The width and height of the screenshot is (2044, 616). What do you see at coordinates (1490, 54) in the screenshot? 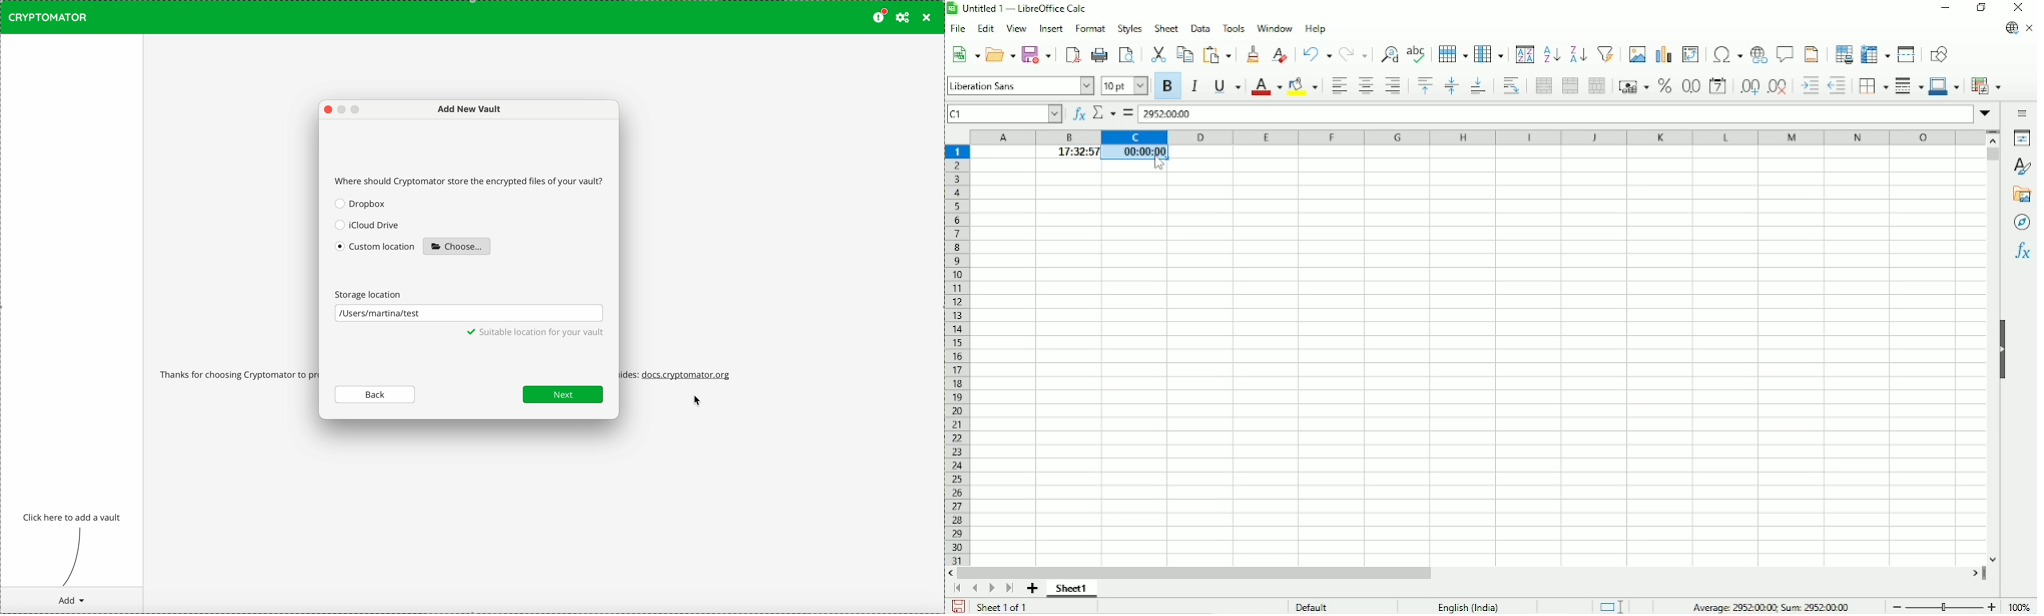
I see `Columns` at bounding box center [1490, 54].